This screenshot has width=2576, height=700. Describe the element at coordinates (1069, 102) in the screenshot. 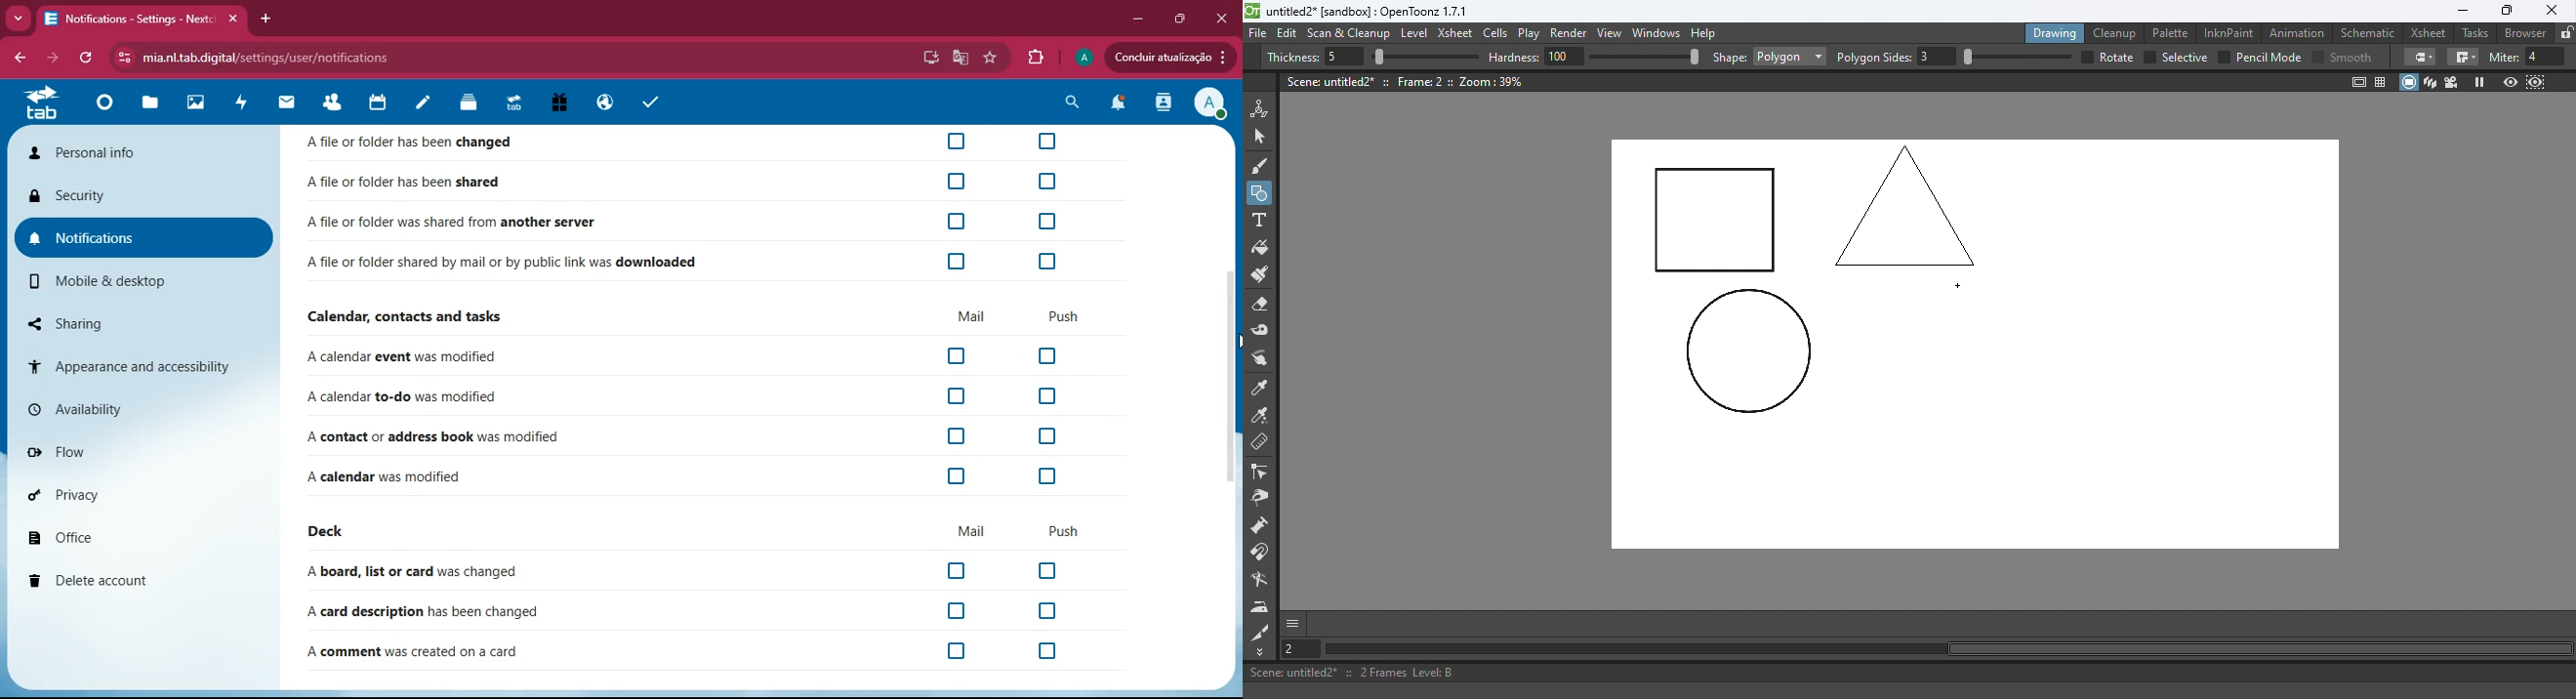

I see `search` at that location.